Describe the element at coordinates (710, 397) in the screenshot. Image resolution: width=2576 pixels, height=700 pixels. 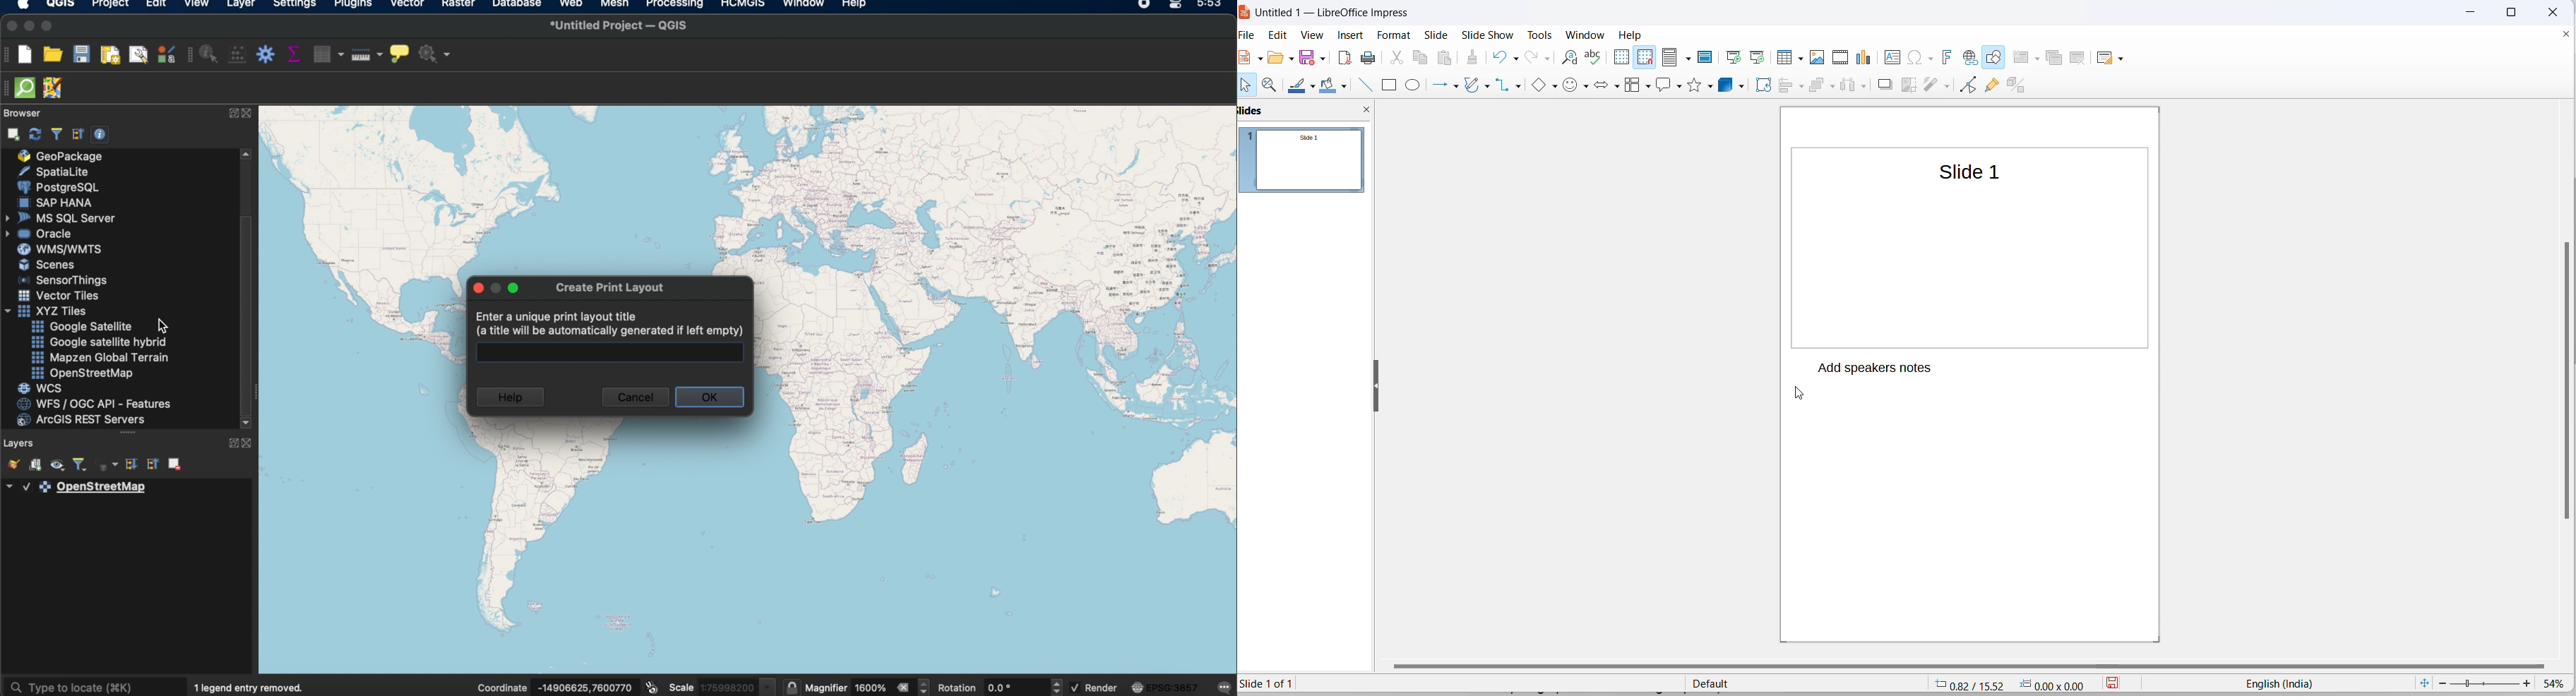
I see `okay` at that location.